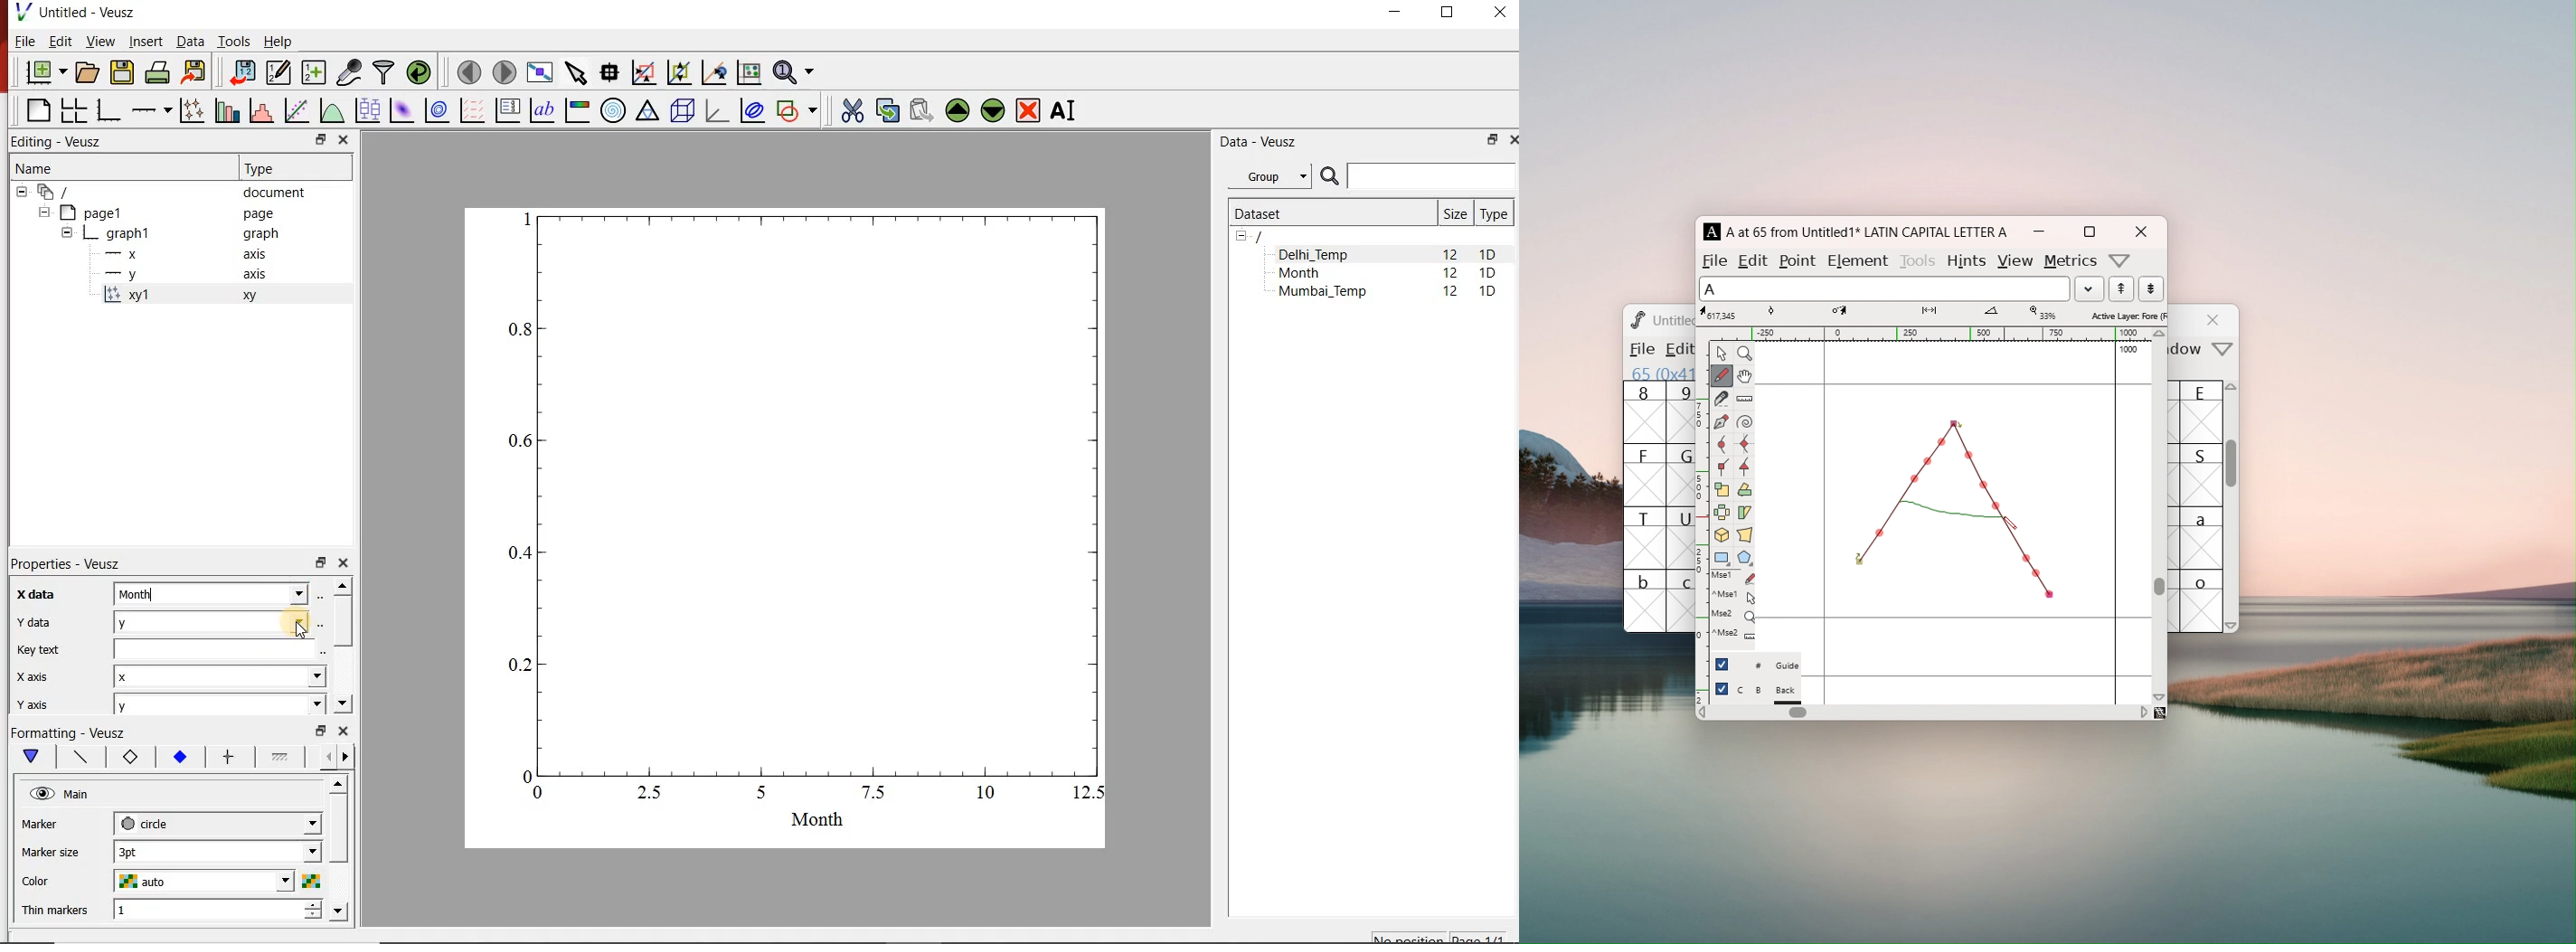  Describe the element at coordinates (1645, 600) in the screenshot. I see `b` at that location.